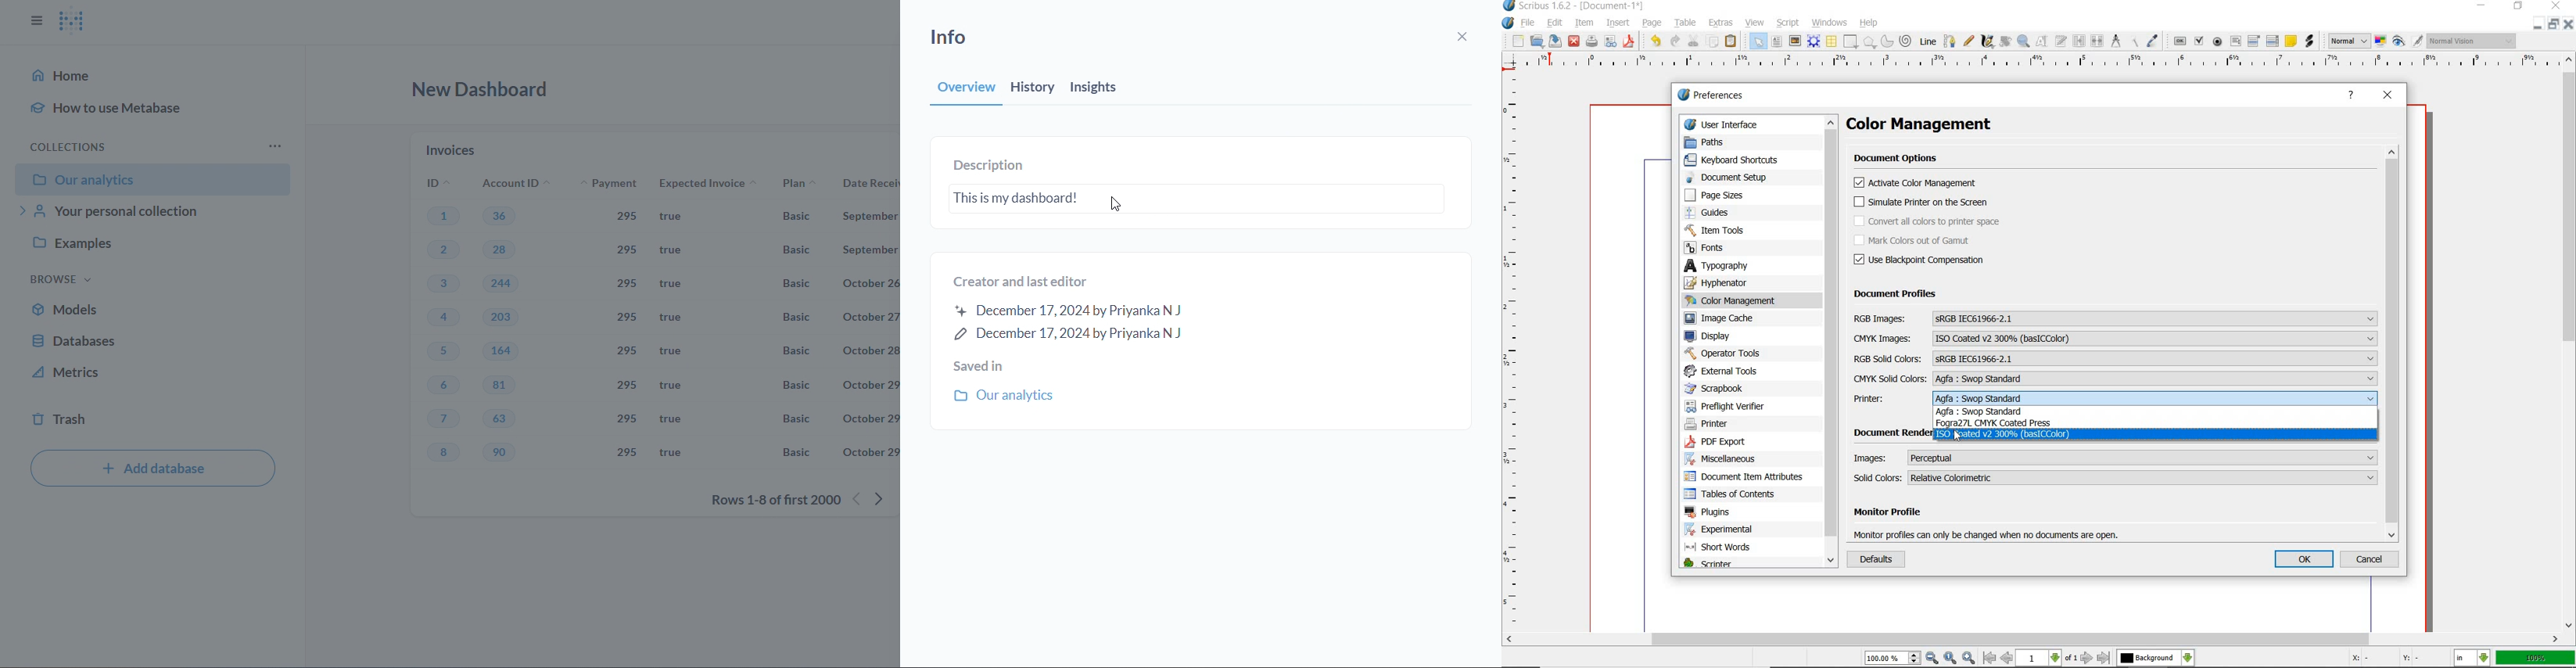  Describe the element at coordinates (797, 420) in the screenshot. I see `Basic` at that location.